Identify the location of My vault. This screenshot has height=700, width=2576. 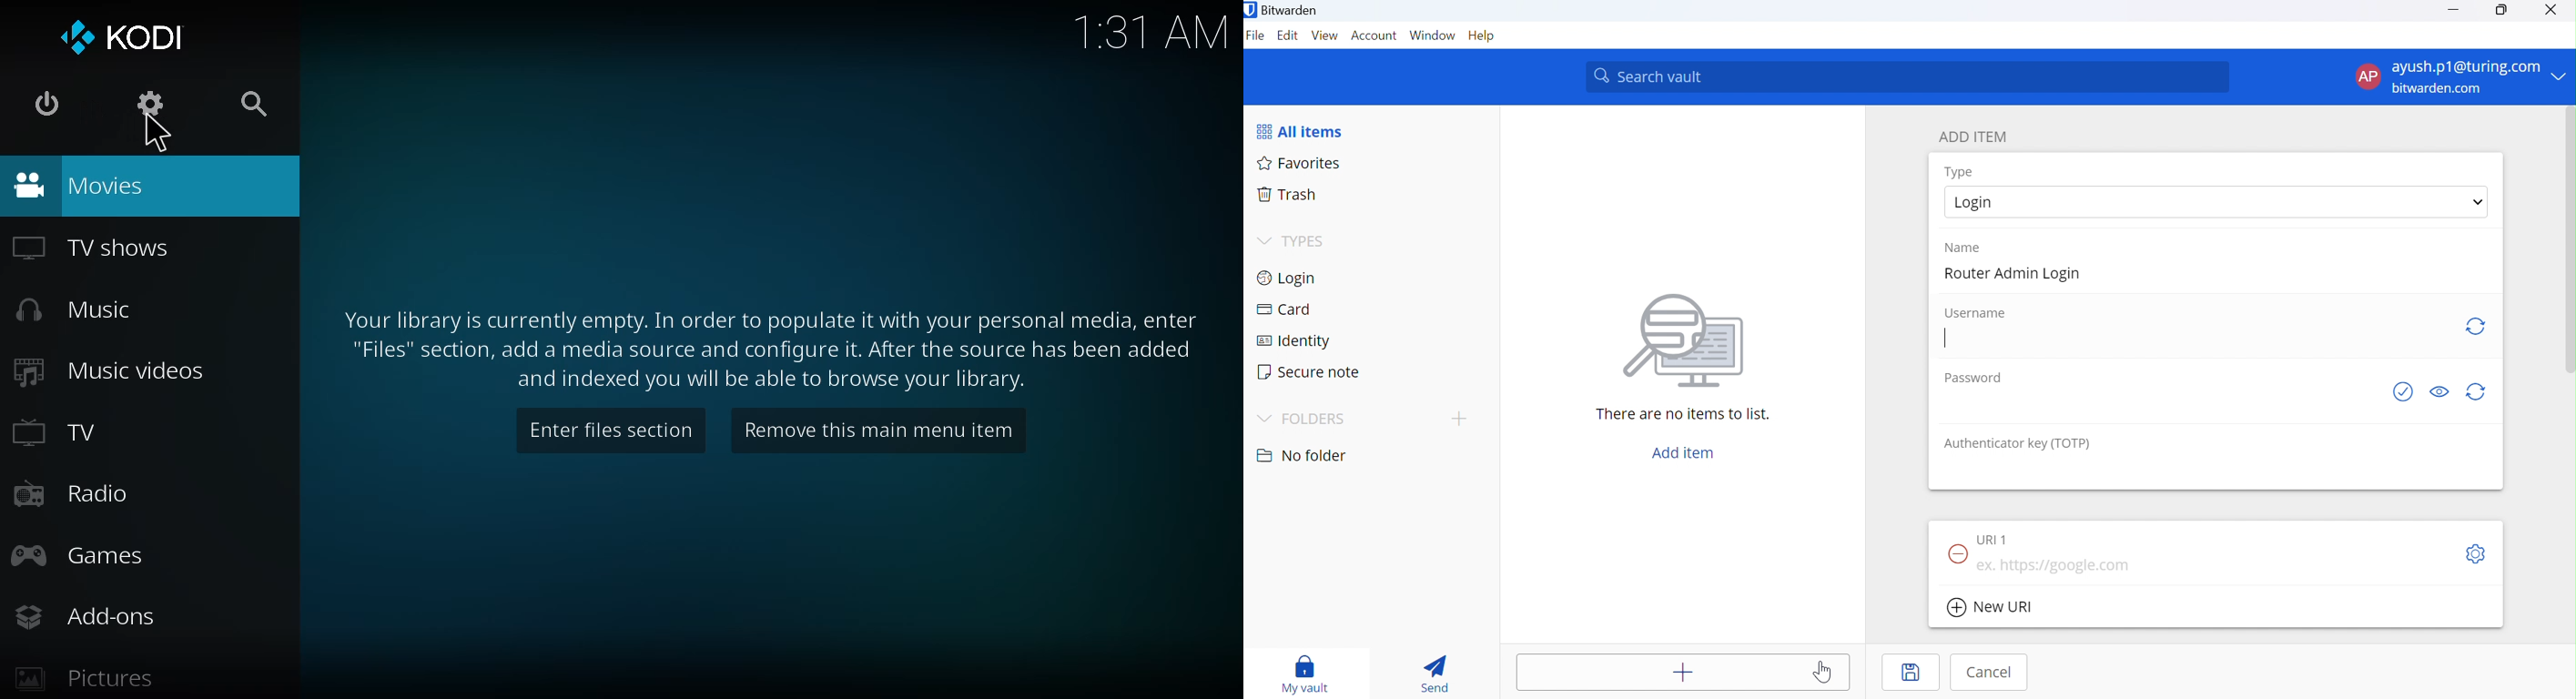
(1305, 670).